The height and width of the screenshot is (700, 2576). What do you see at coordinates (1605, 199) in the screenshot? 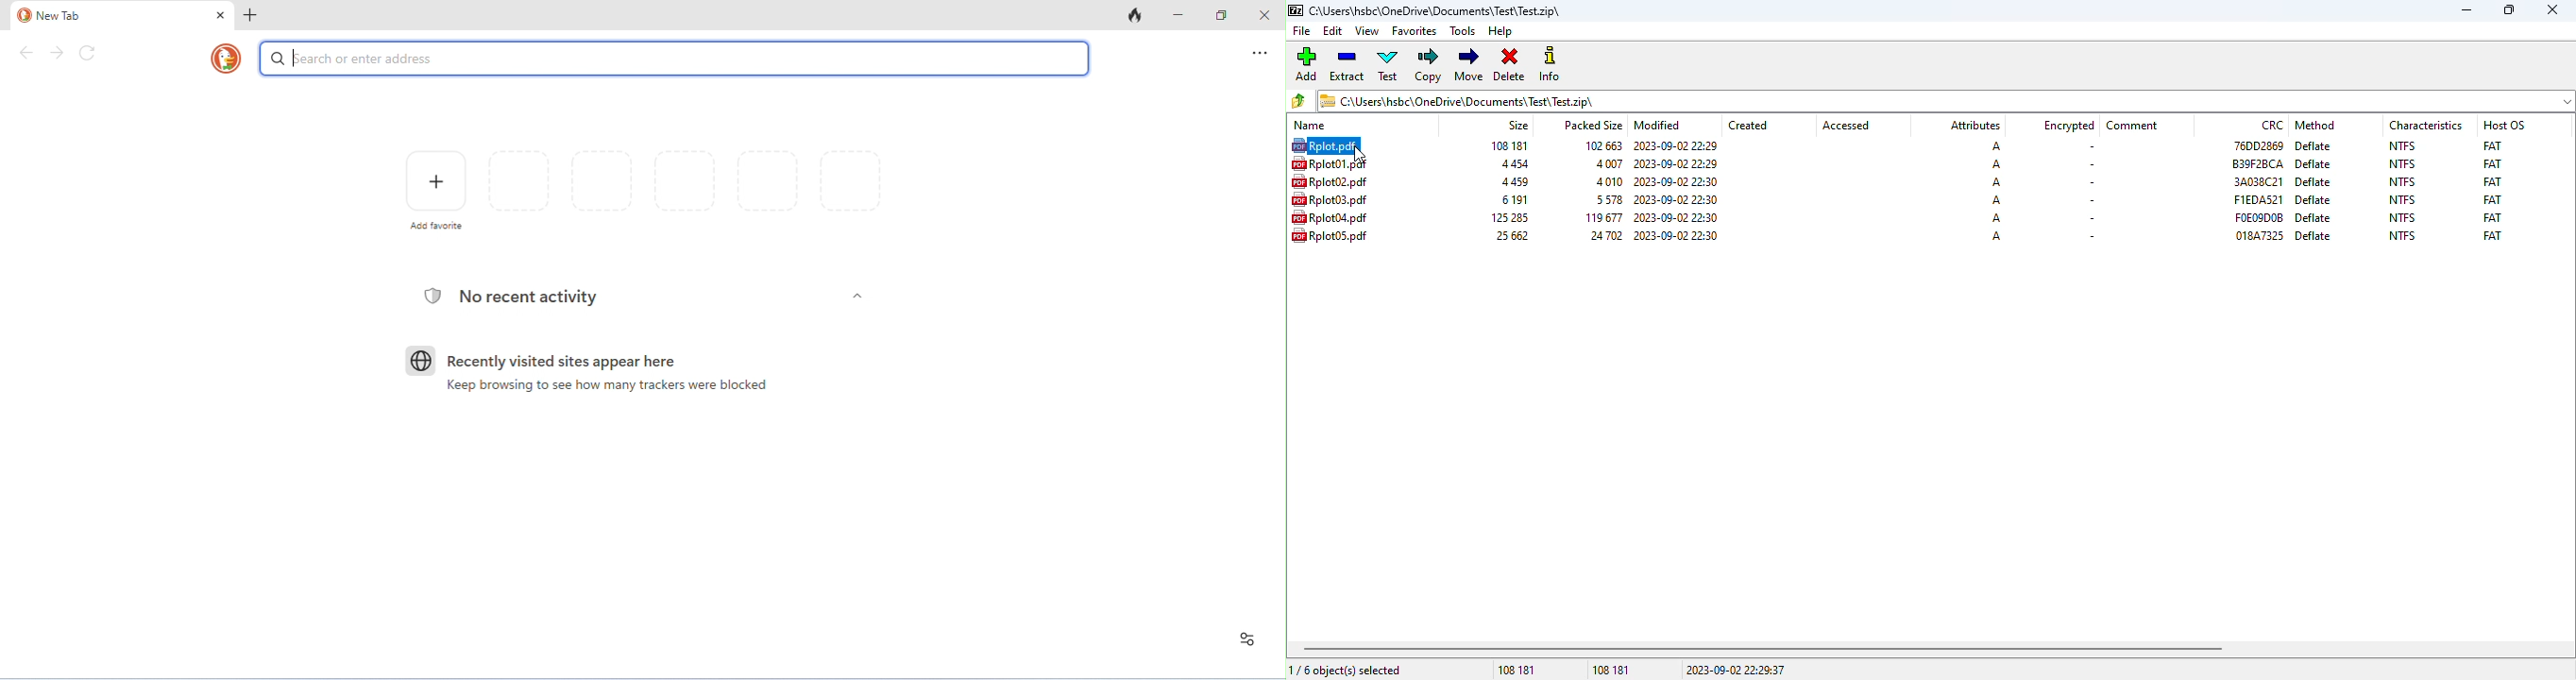
I see `packed size` at bounding box center [1605, 199].